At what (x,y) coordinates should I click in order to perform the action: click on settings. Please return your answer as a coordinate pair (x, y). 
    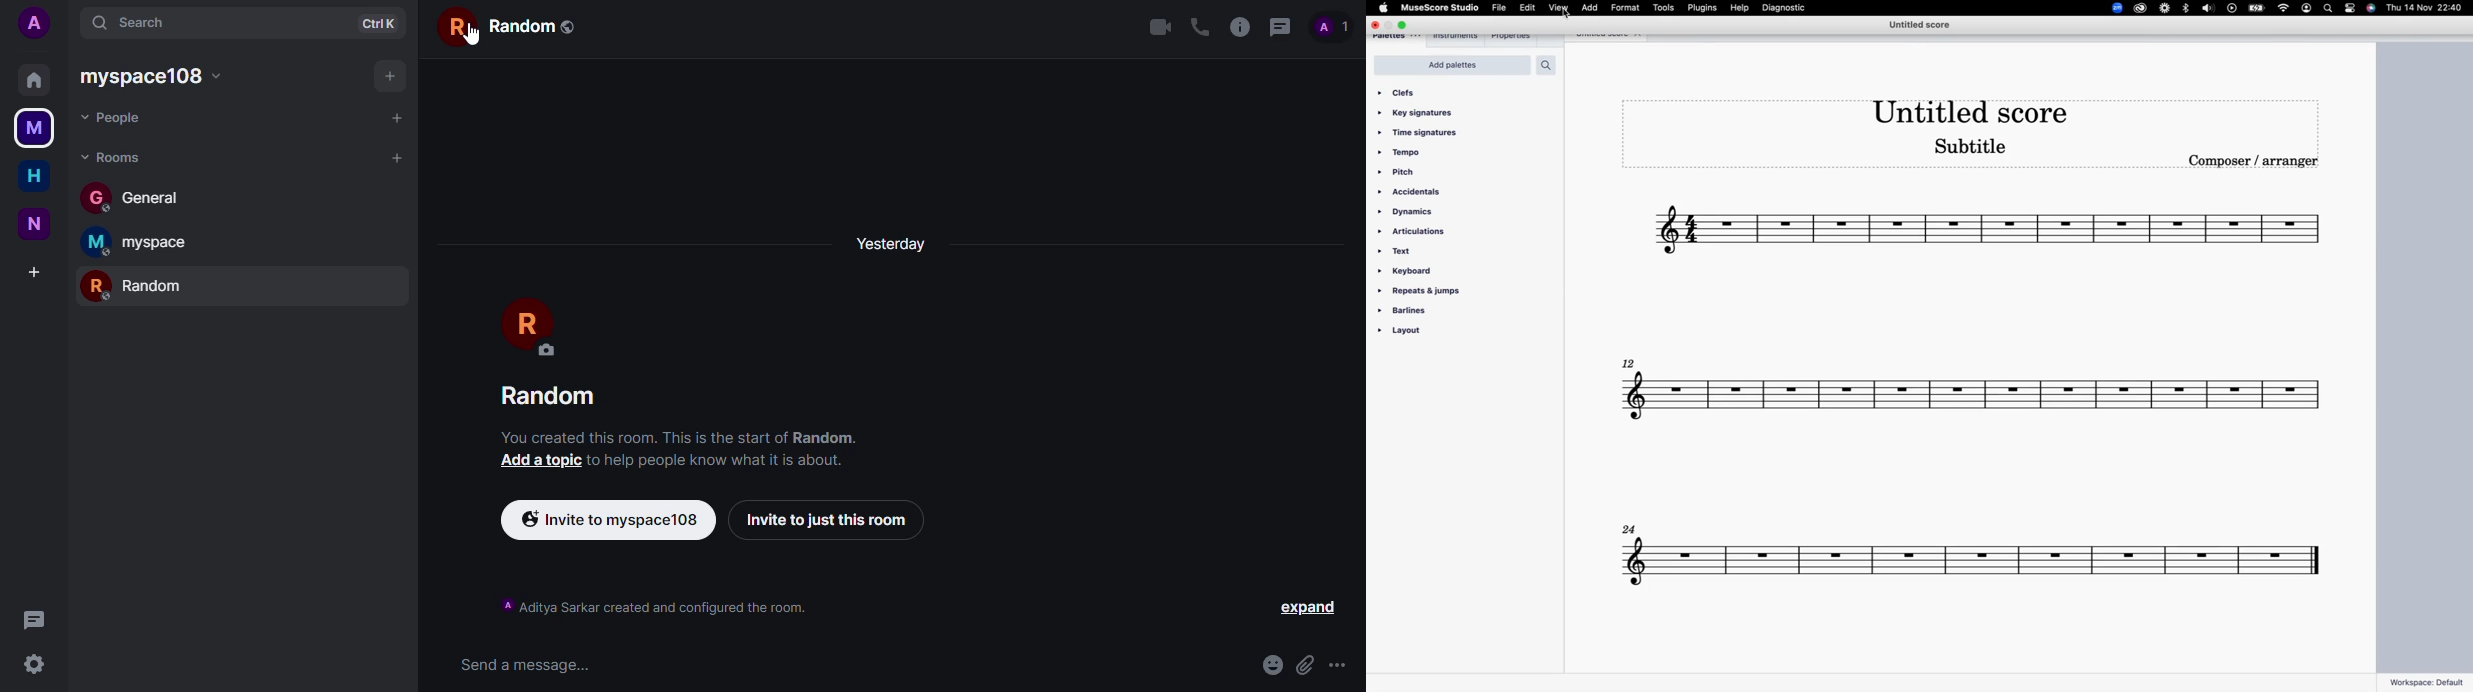
    Looking at the image, I should click on (34, 663).